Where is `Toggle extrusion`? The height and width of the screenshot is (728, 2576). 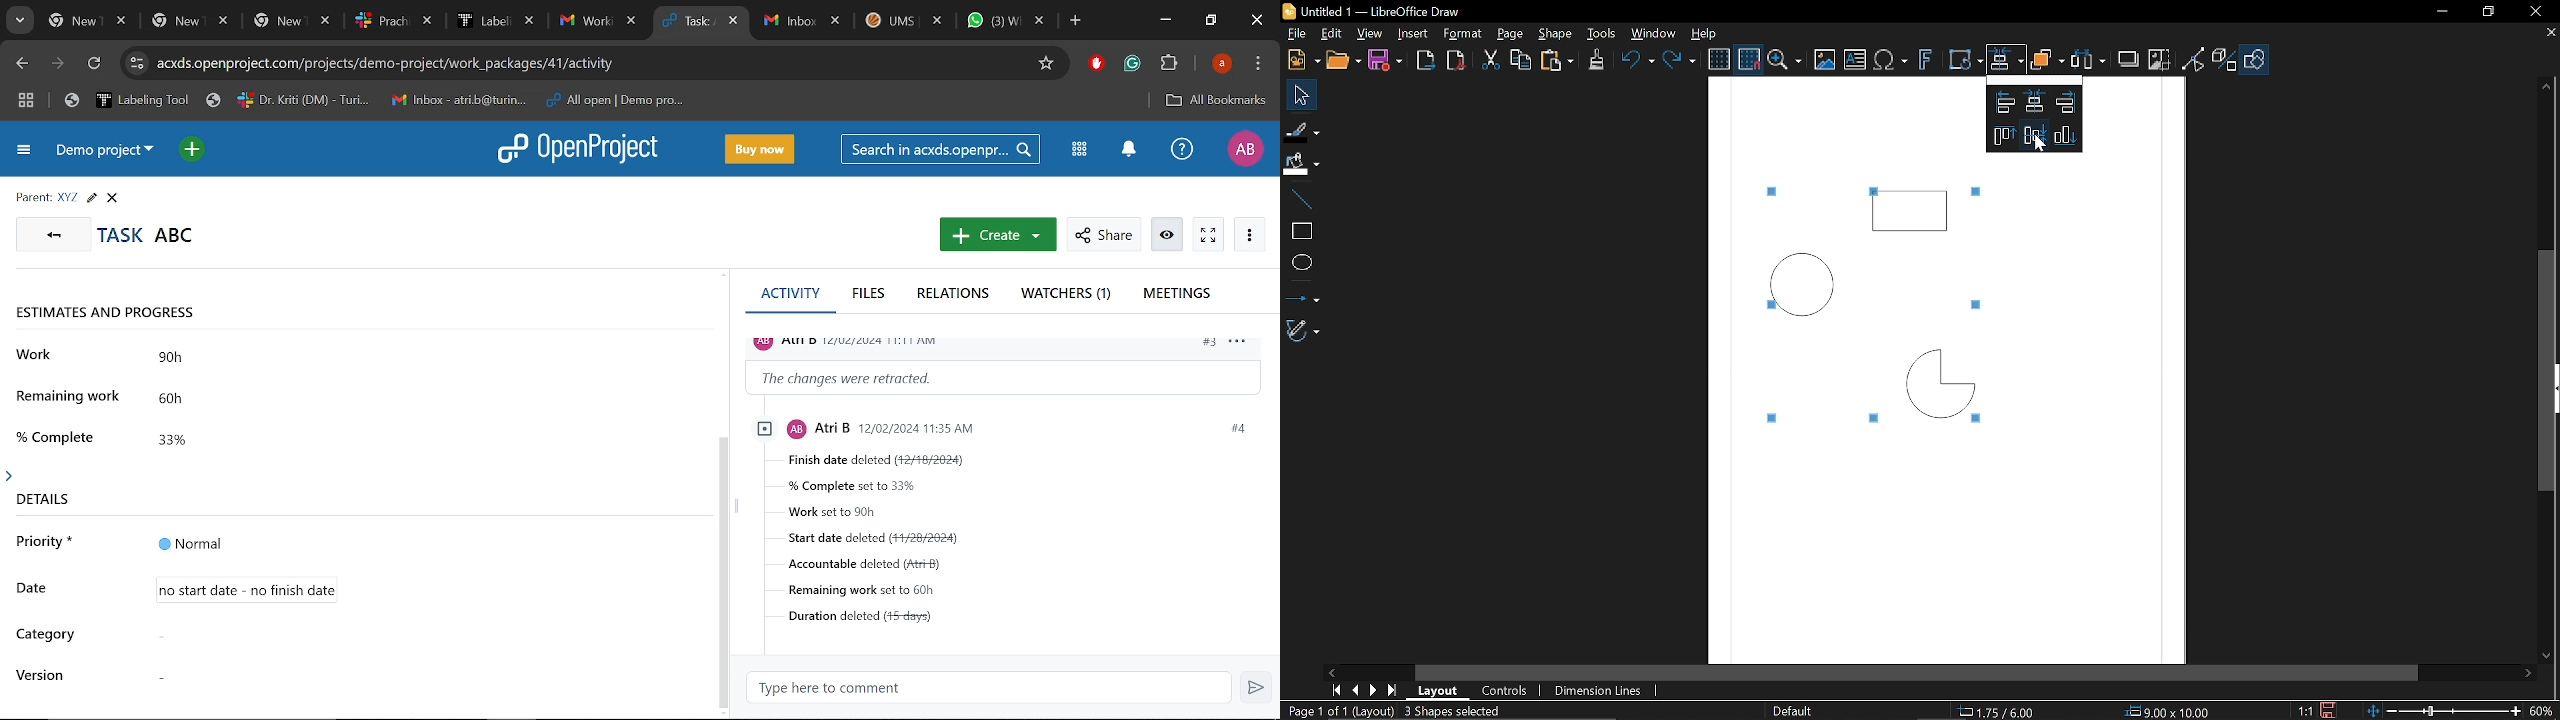 Toggle extrusion is located at coordinates (2222, 61).